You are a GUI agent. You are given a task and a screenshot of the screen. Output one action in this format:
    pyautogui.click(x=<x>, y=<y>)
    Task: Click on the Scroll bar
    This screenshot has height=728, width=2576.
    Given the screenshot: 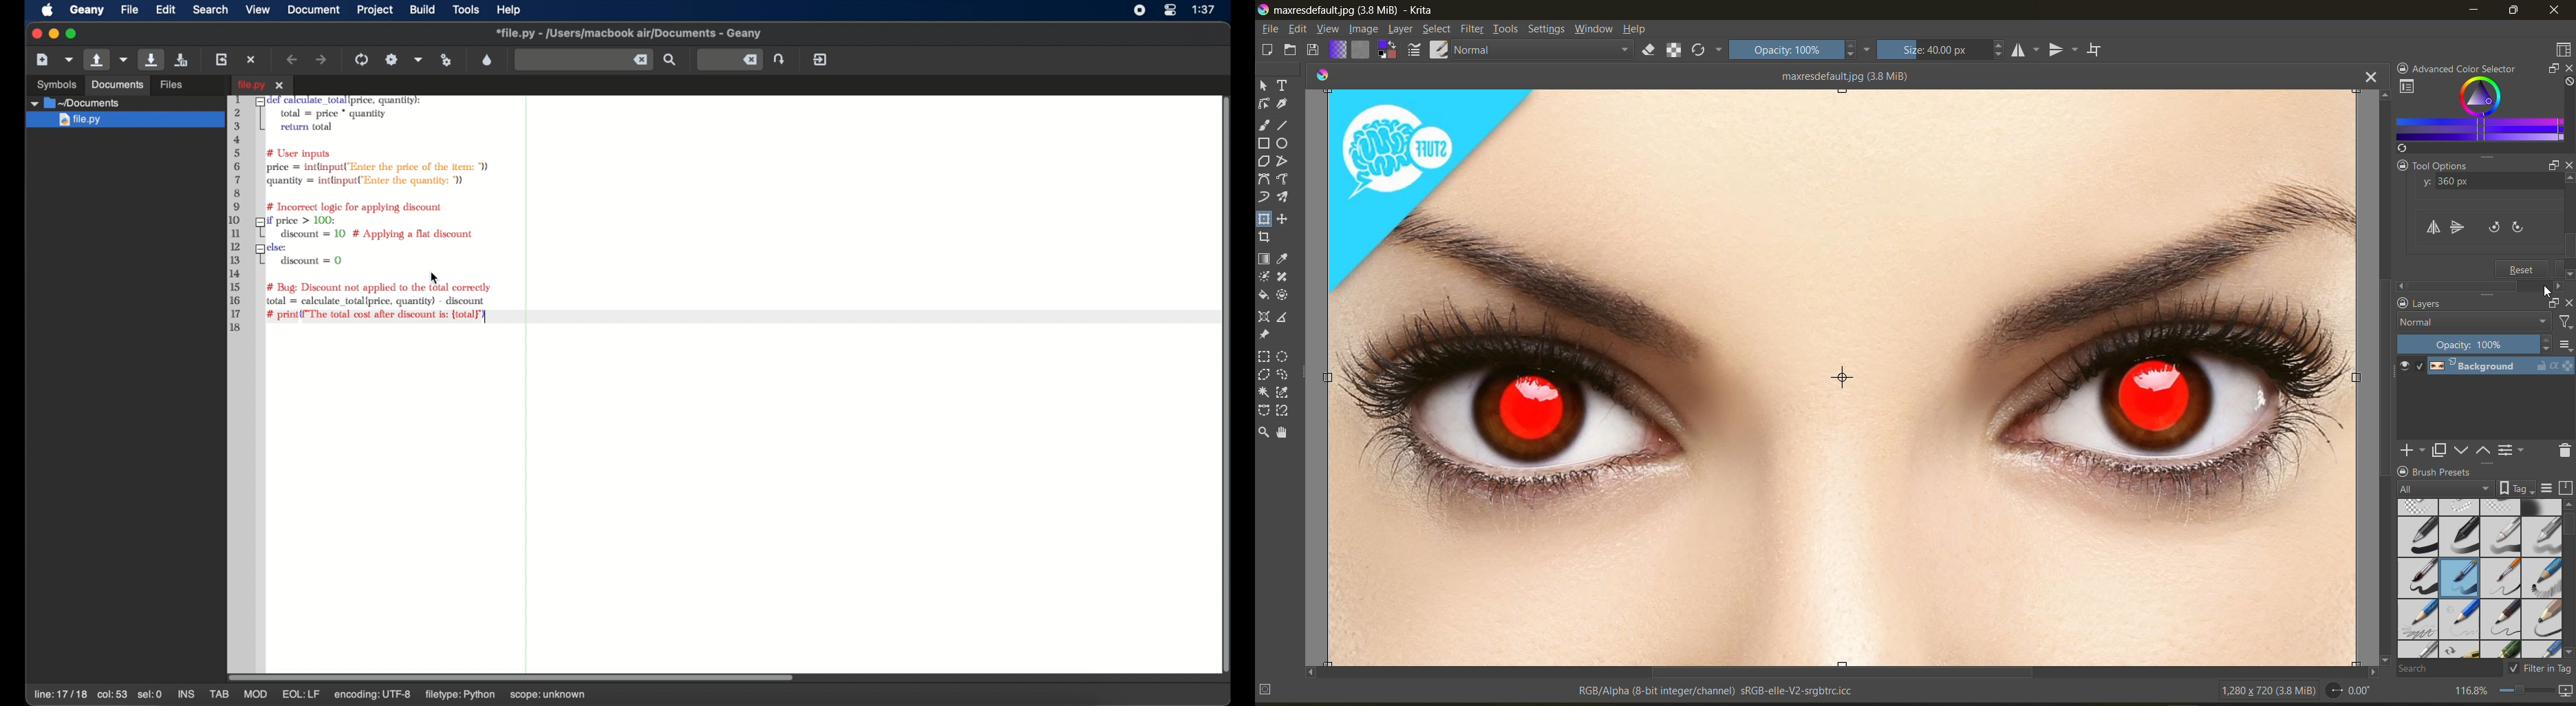 What is the action you would take?
    pyautogui.click(x=2570, y=230)
    